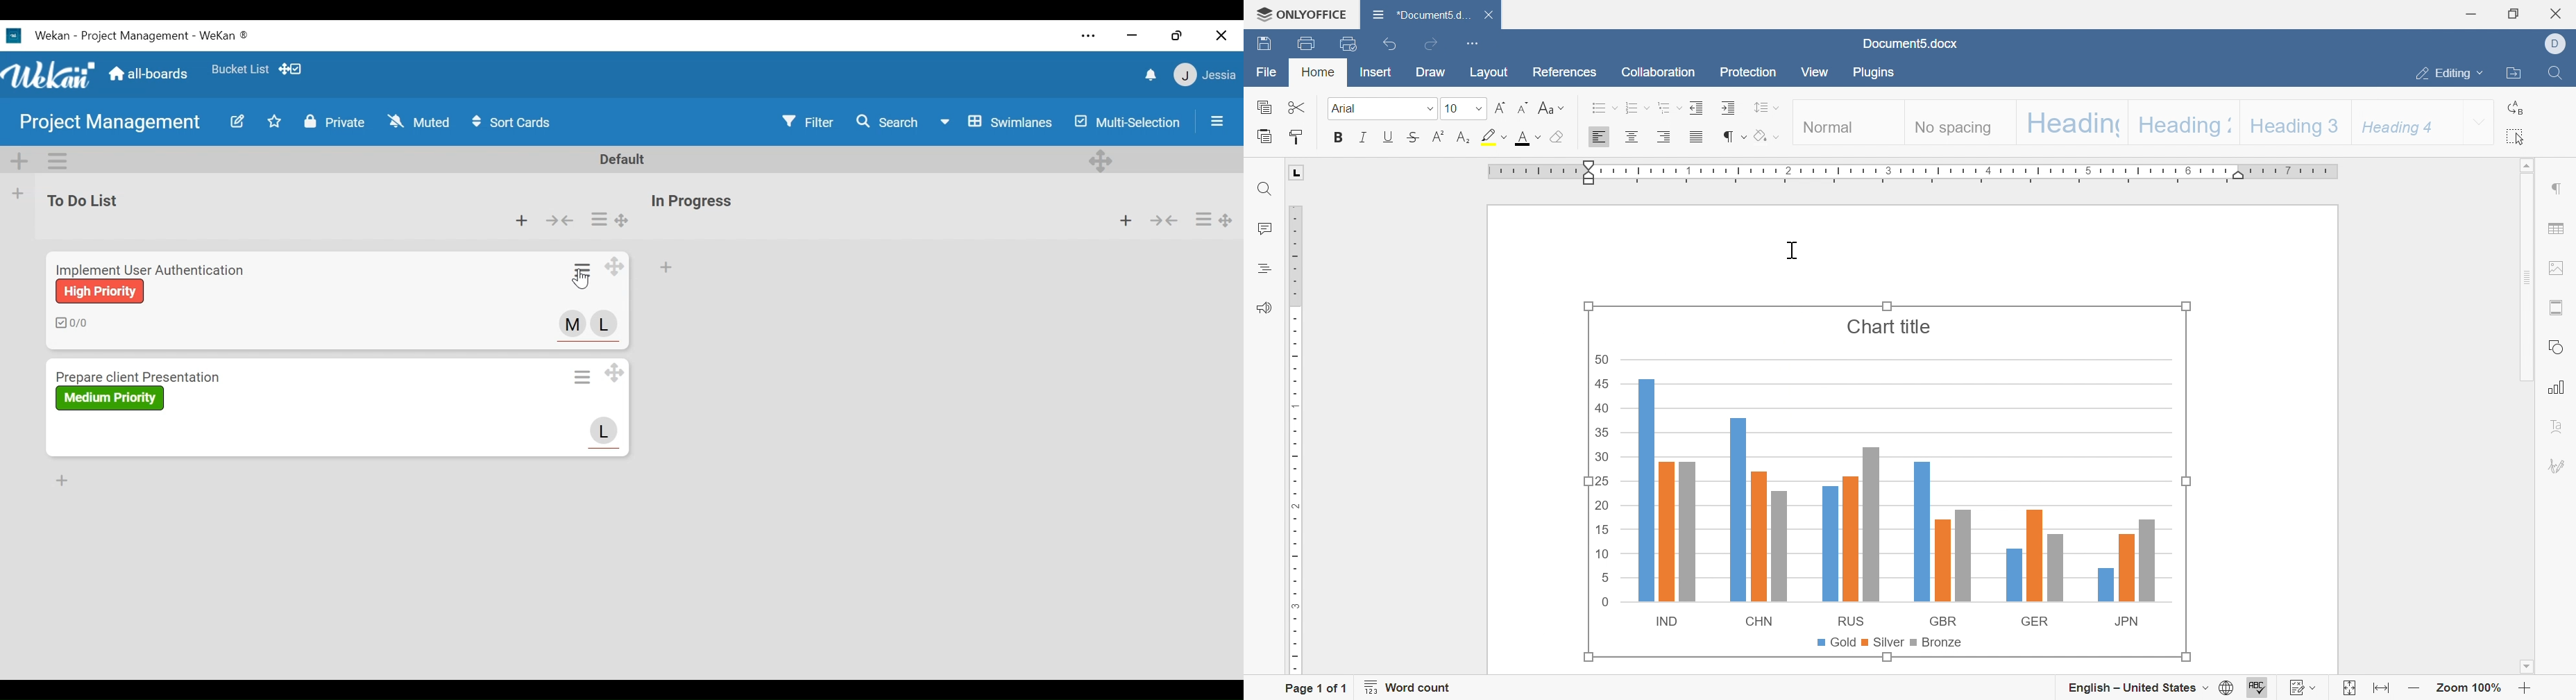 The image size is (2576, 700). Describe the element at coordinates (2557, 43) in the screenshot. I see `Dell` at that location.